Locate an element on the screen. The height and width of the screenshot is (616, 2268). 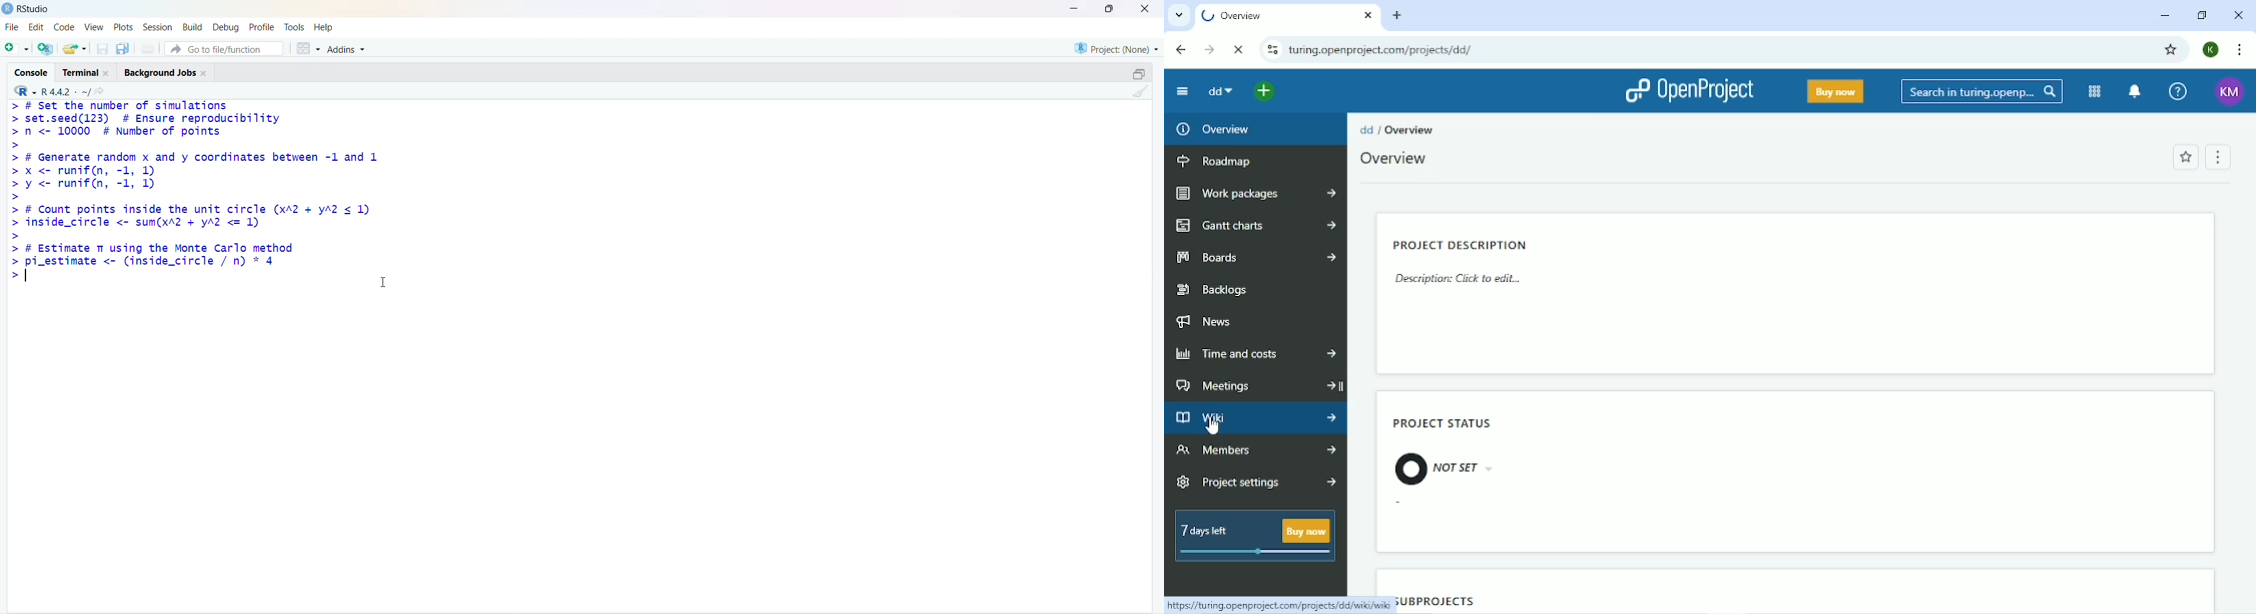
Overview is located at coordinates (1392, 158).